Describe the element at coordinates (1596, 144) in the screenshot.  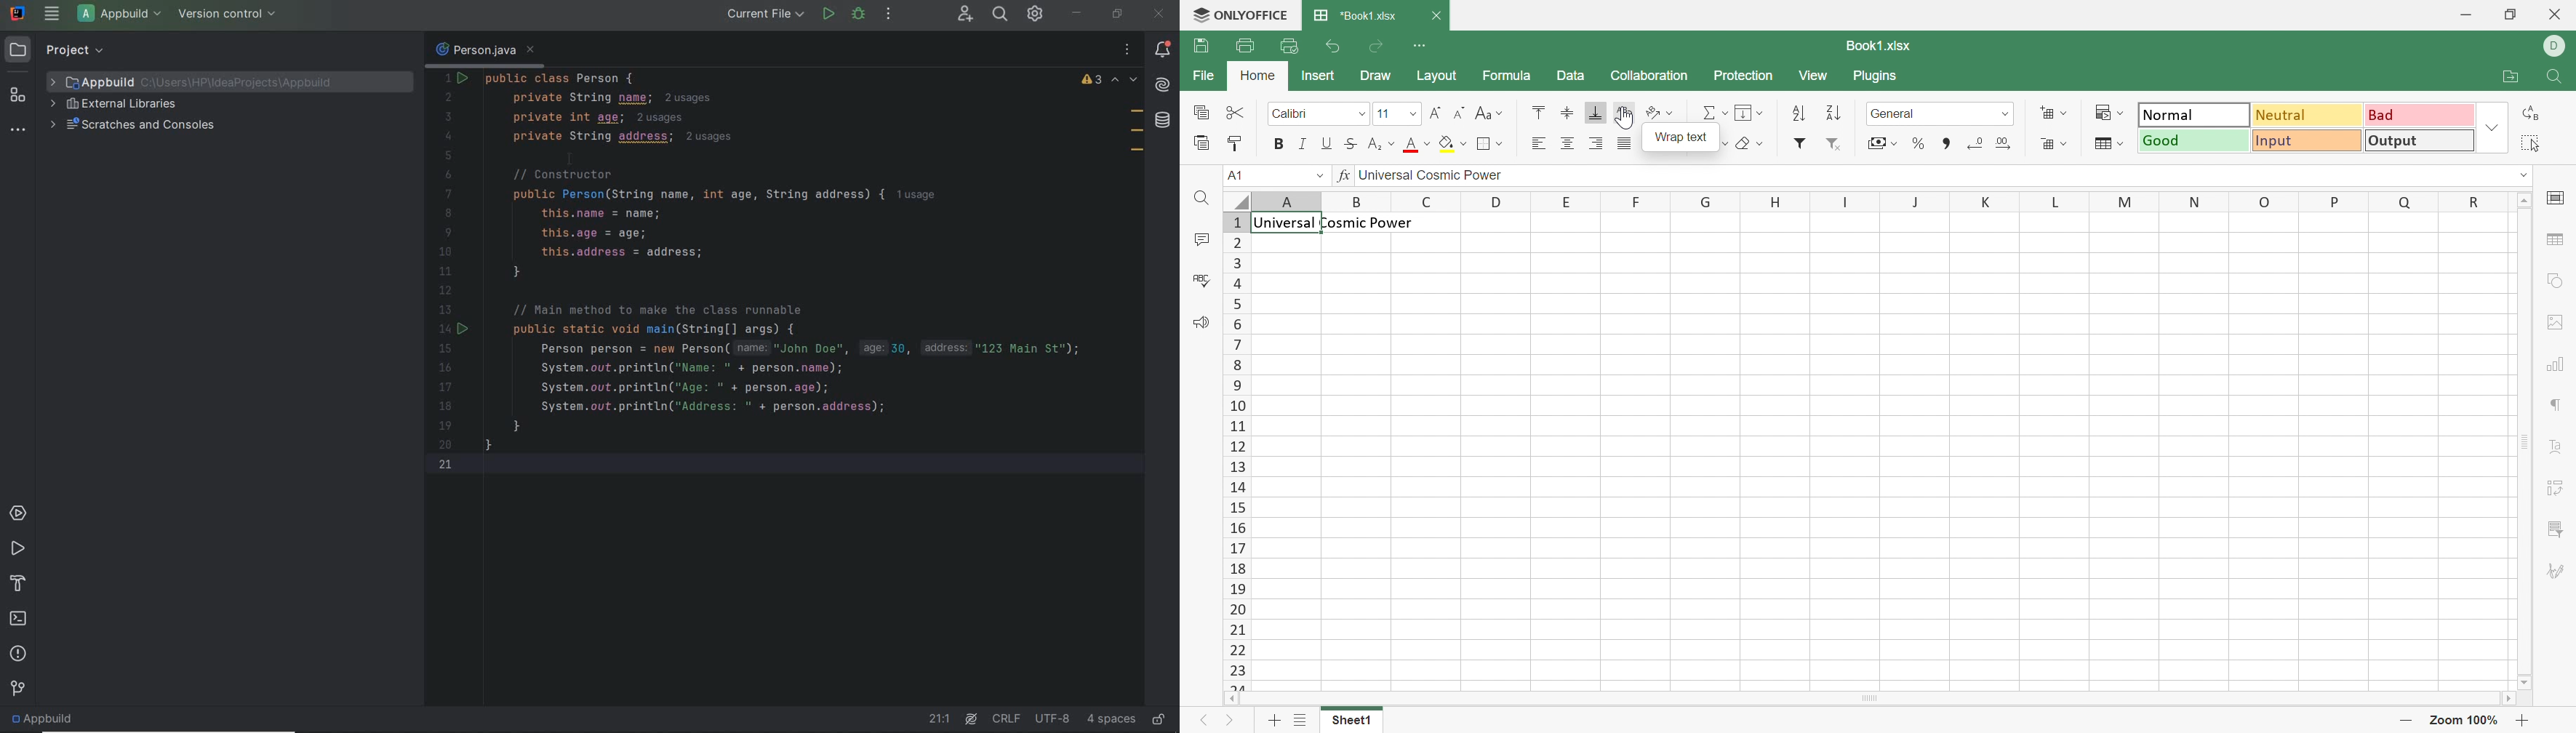
I see `Align Right` at that location.